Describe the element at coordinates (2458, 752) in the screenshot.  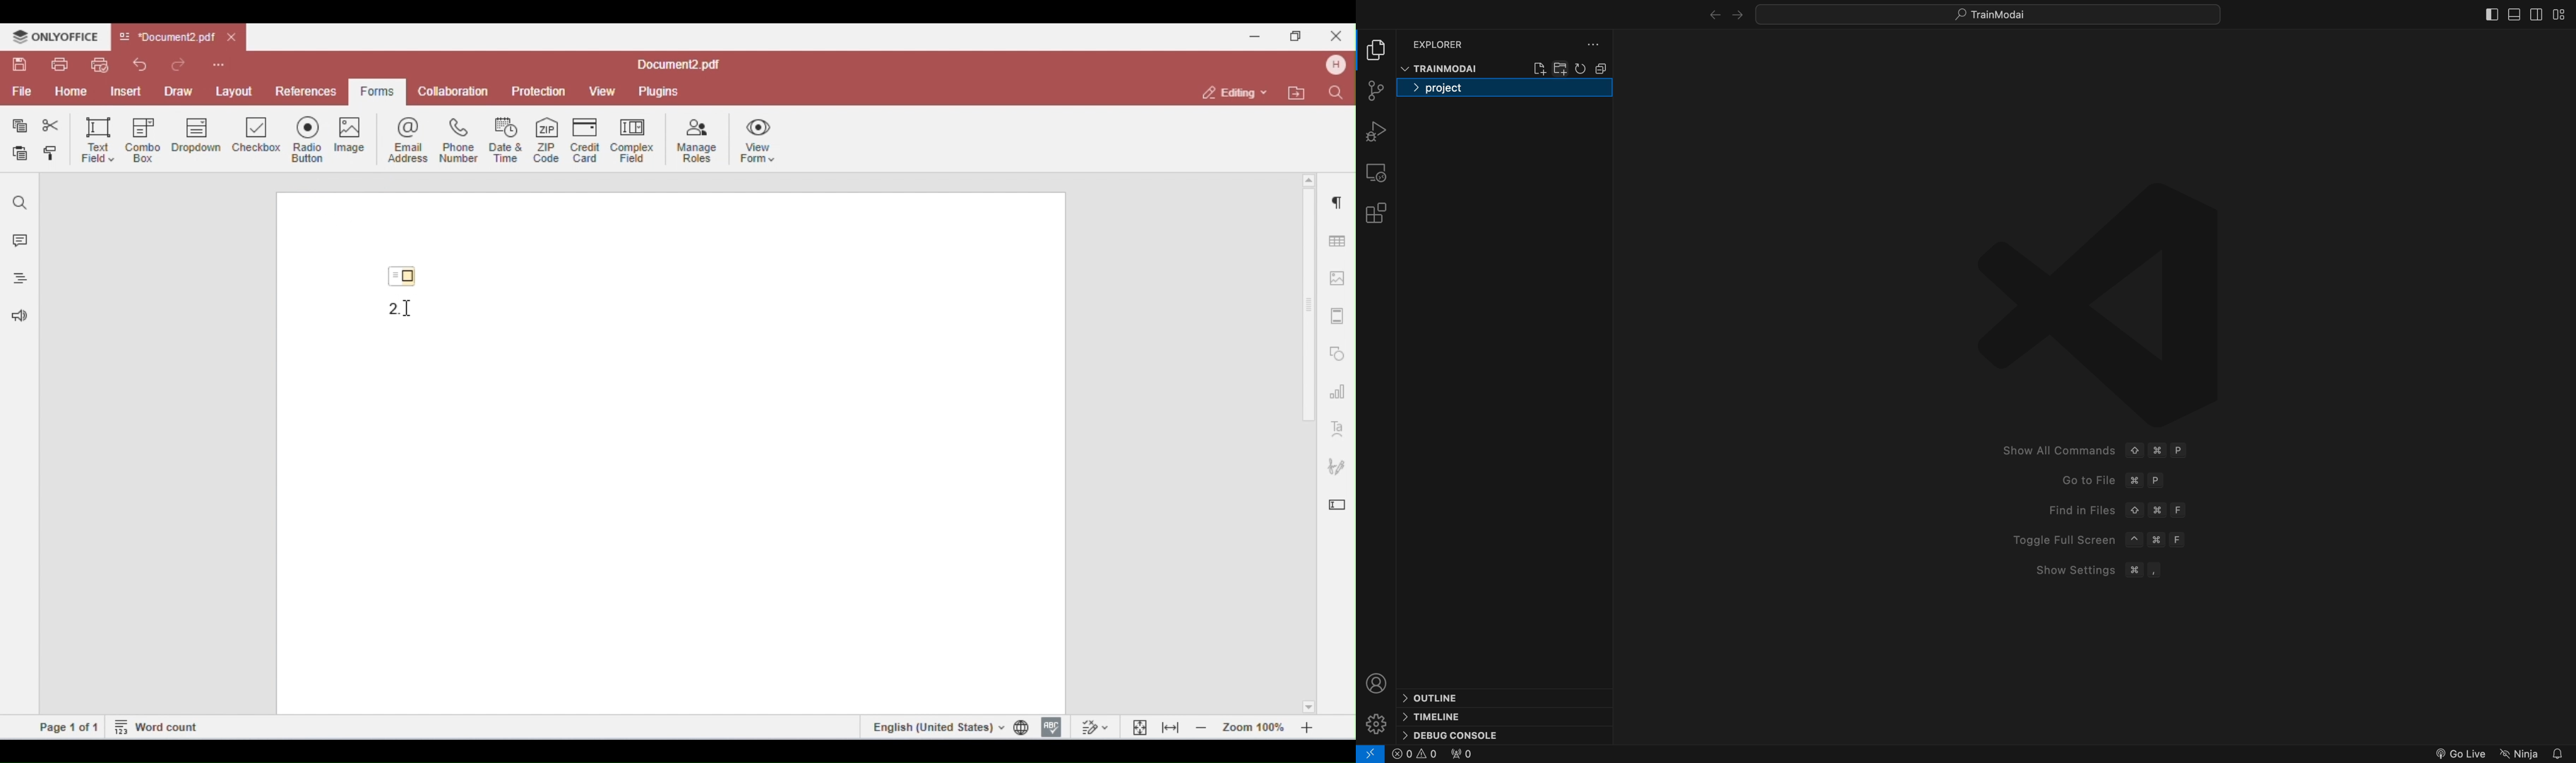
I see `Go live extension` at that location.